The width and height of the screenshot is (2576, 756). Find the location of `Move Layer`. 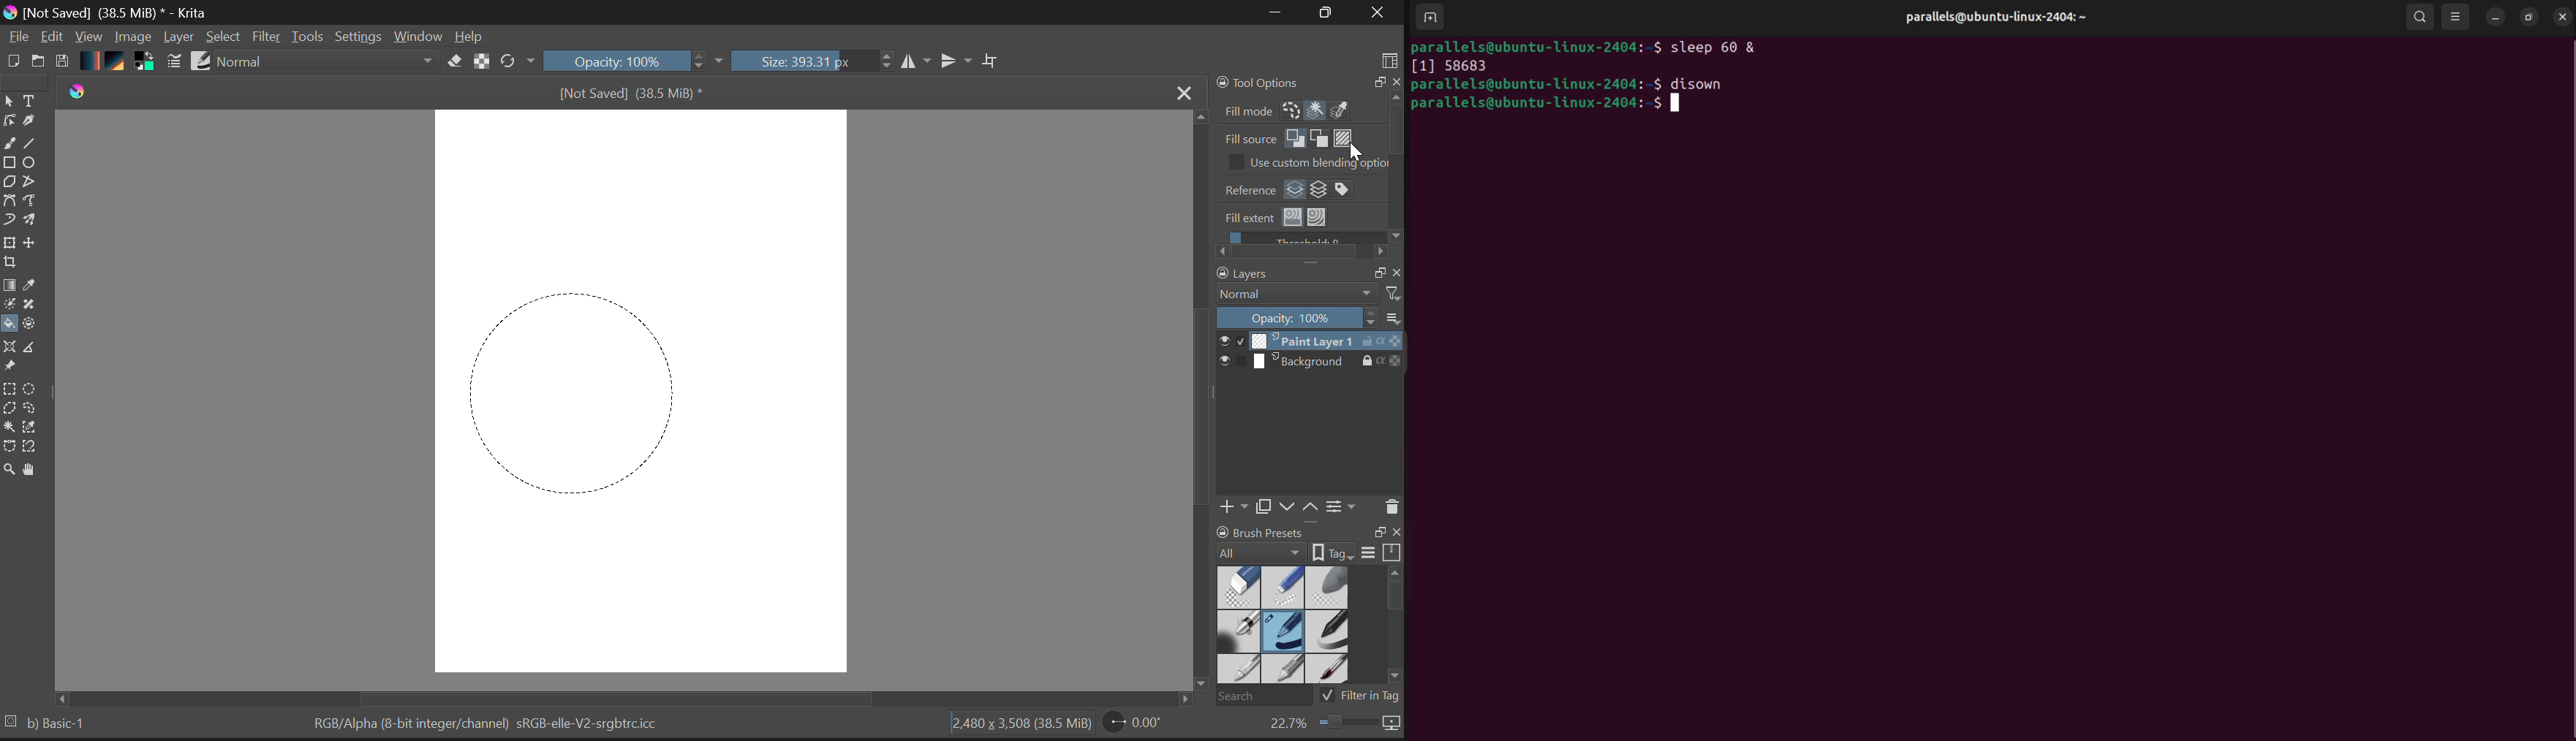

Move Layer is located at coordinates (35, 246).